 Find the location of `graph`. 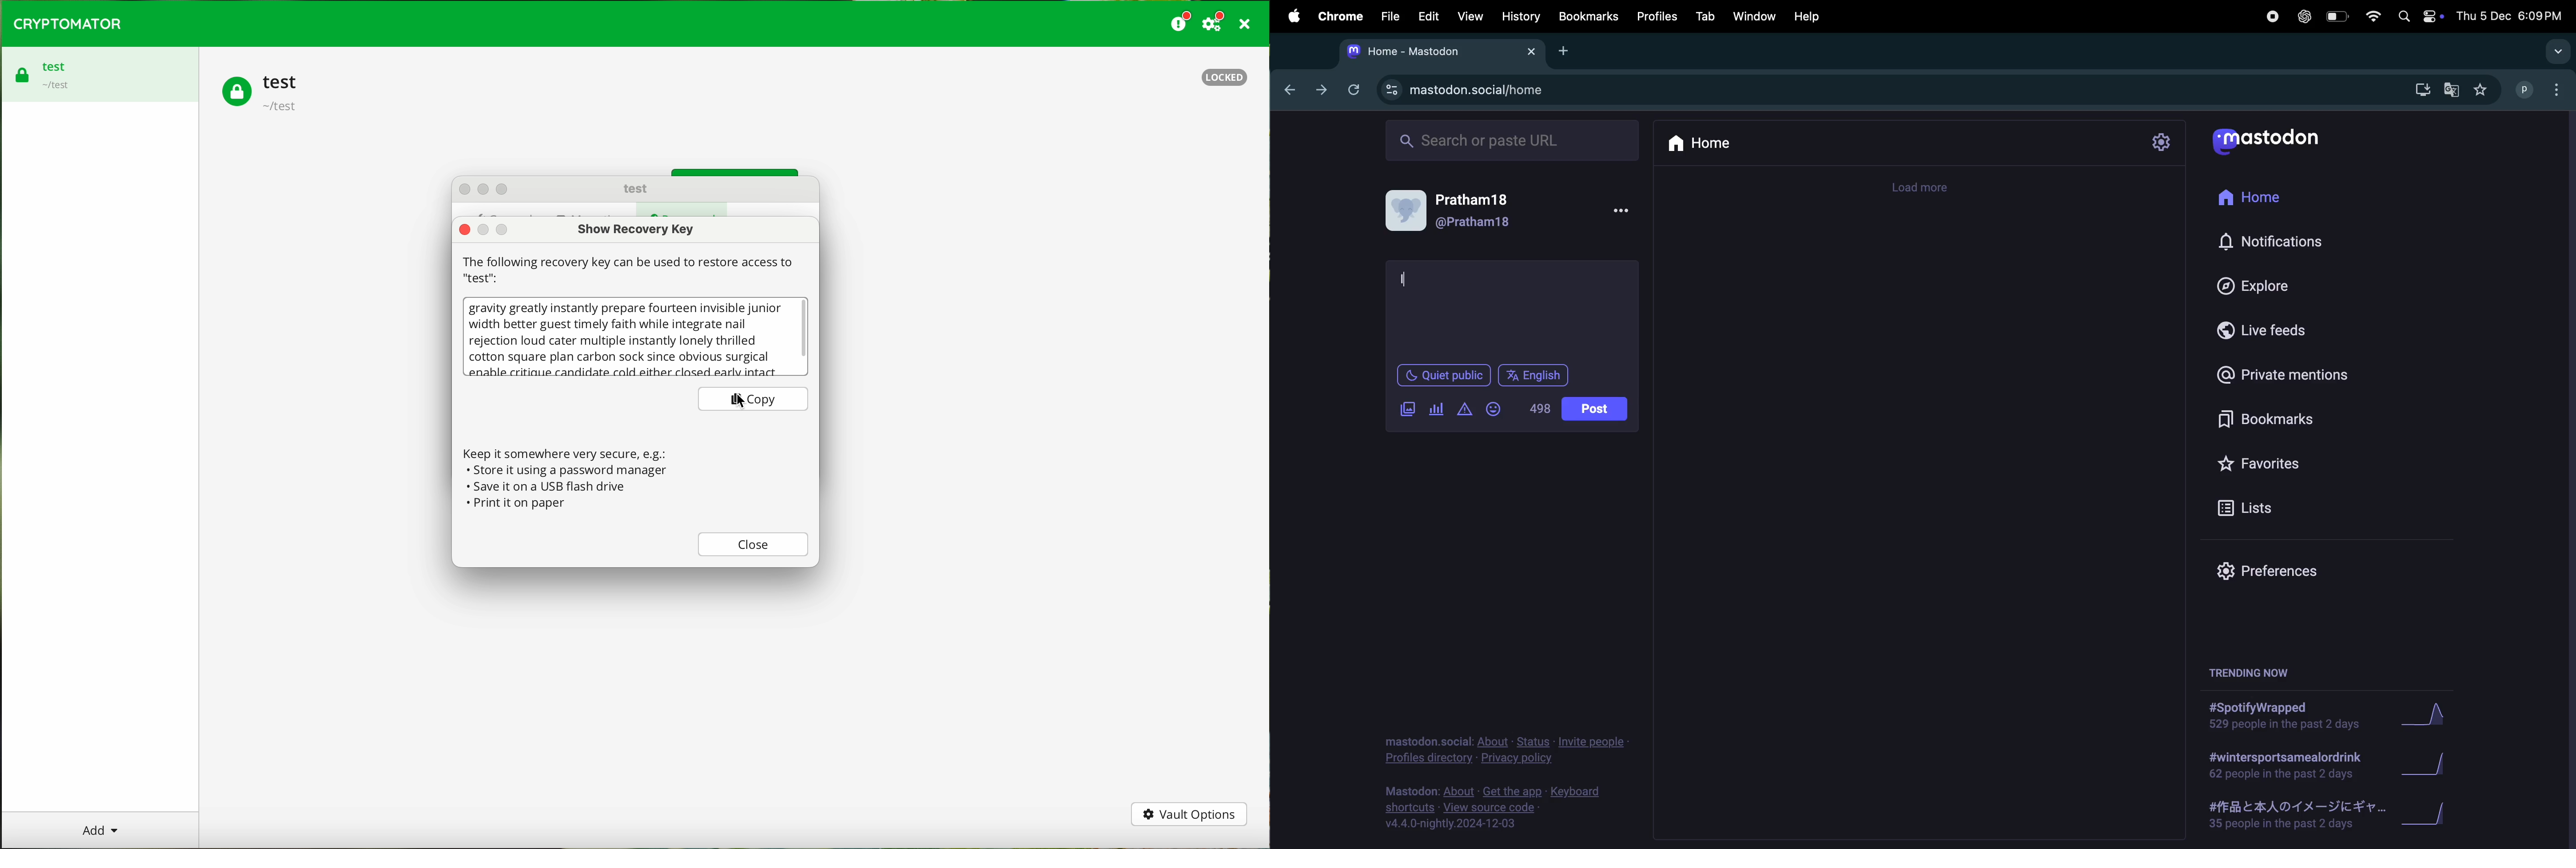

graph is located at coordinates (2427, 766).